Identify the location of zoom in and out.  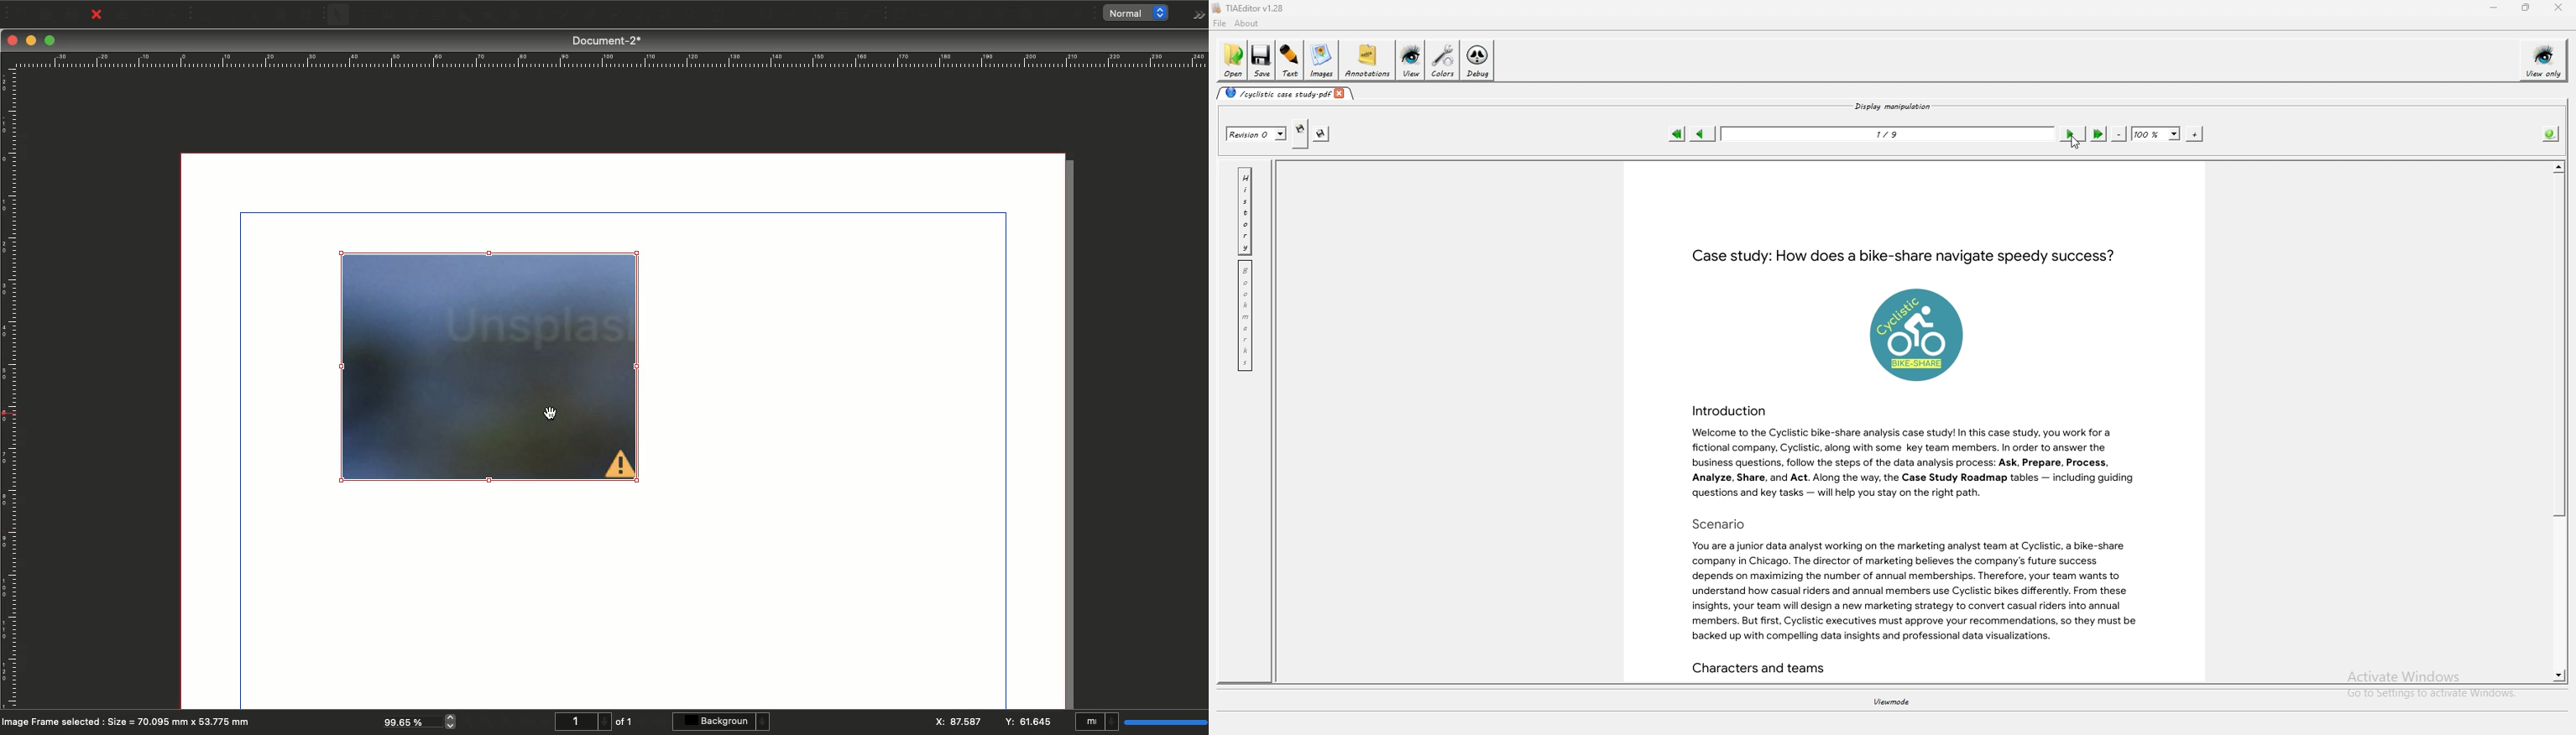
(453, 721).